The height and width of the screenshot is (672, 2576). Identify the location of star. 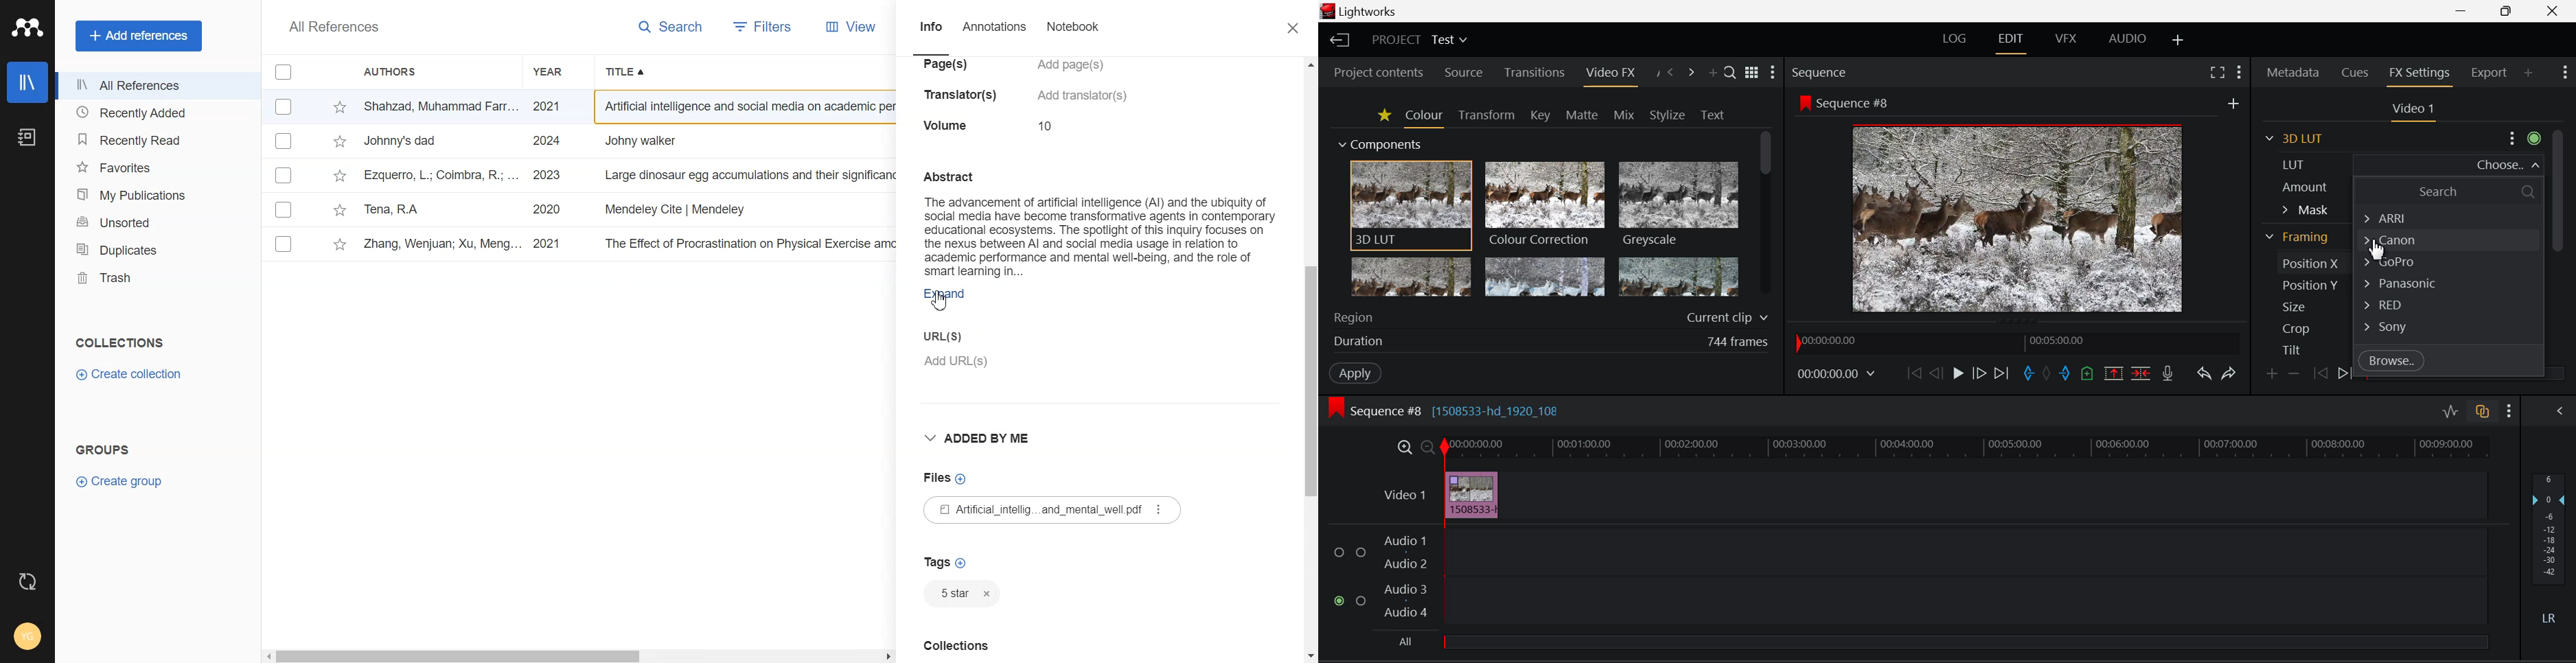
(341, 107).